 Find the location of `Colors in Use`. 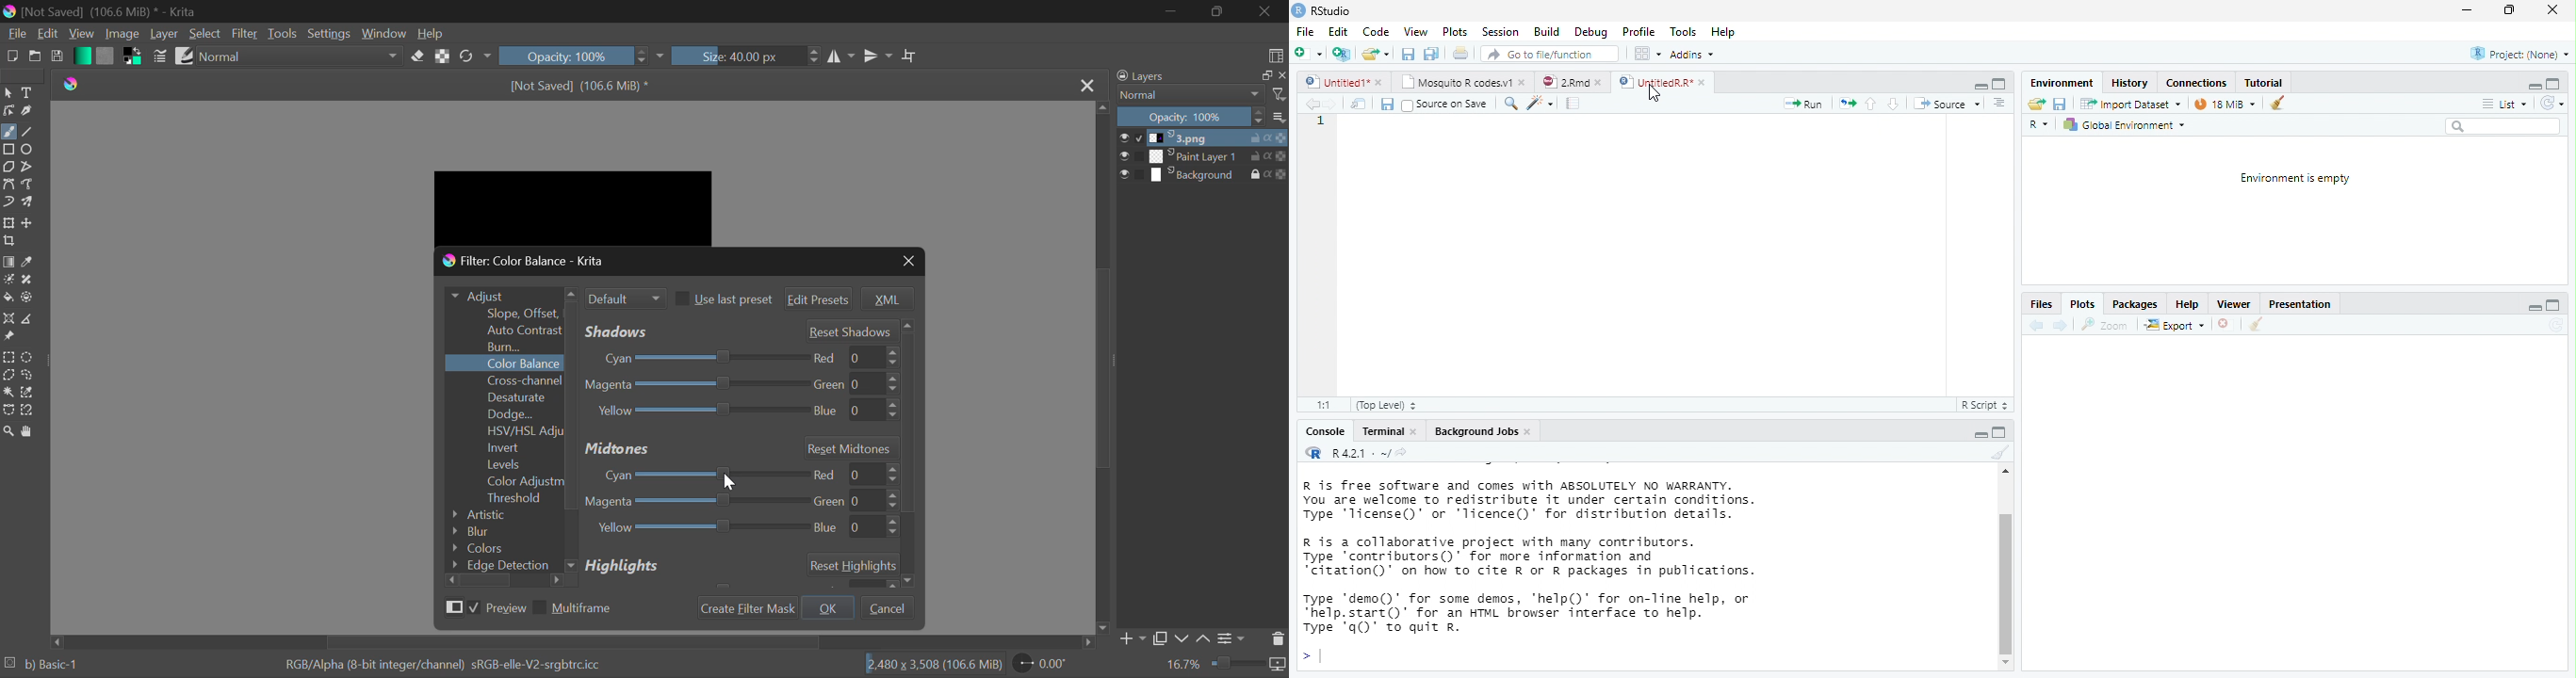

Colors in Use is located at coordinates (133, 55).